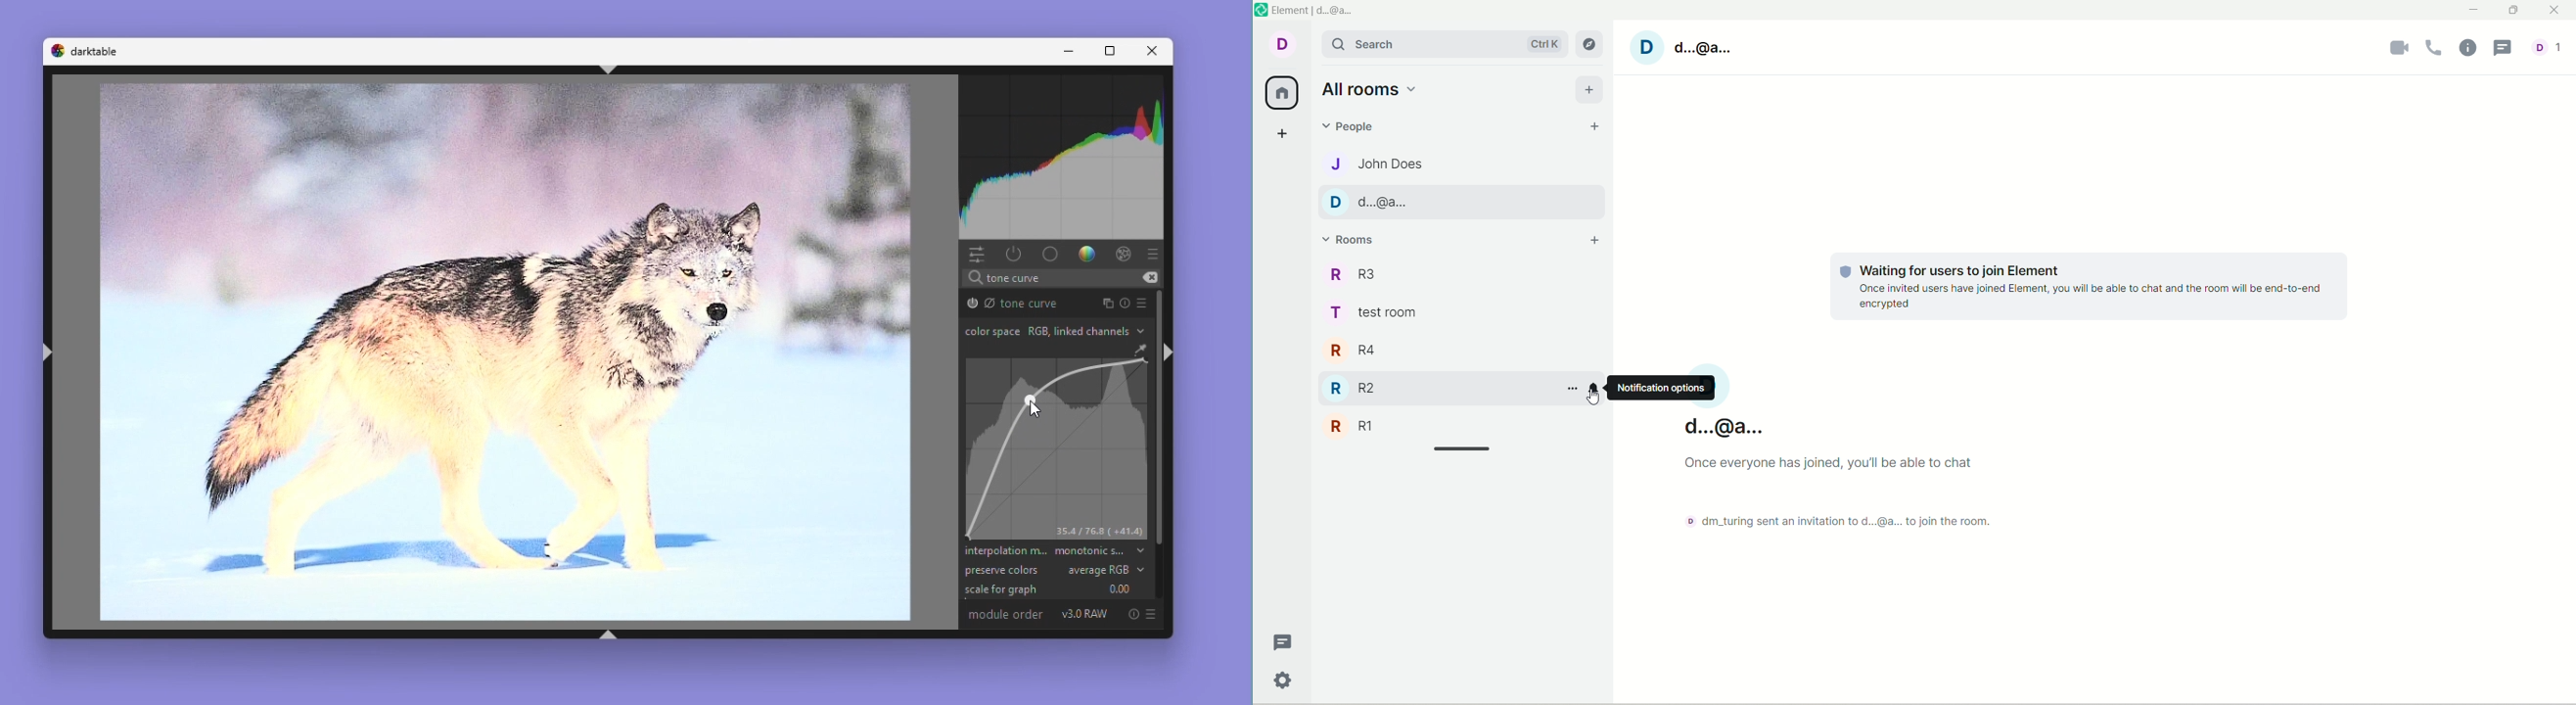 This screenshot has height=728, width=2576. I want to click on all rooms, so click(1370, 89).